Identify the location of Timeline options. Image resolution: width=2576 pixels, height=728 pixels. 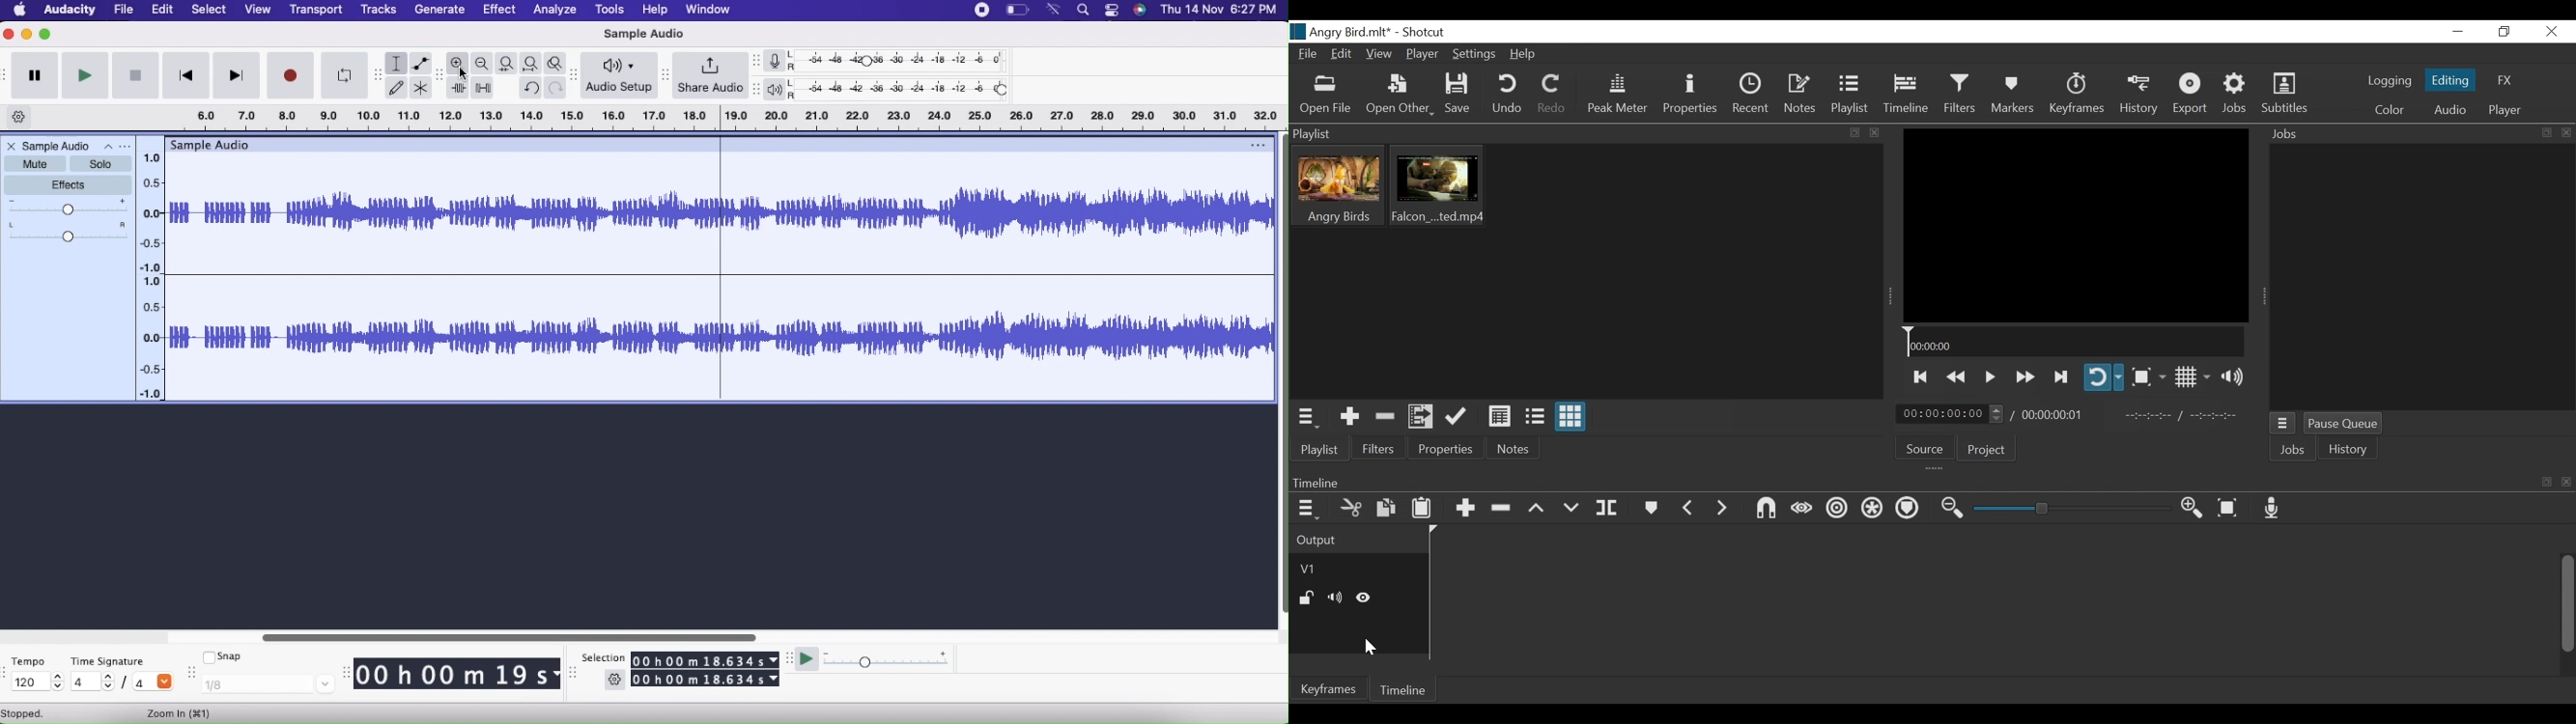
(19, 118).